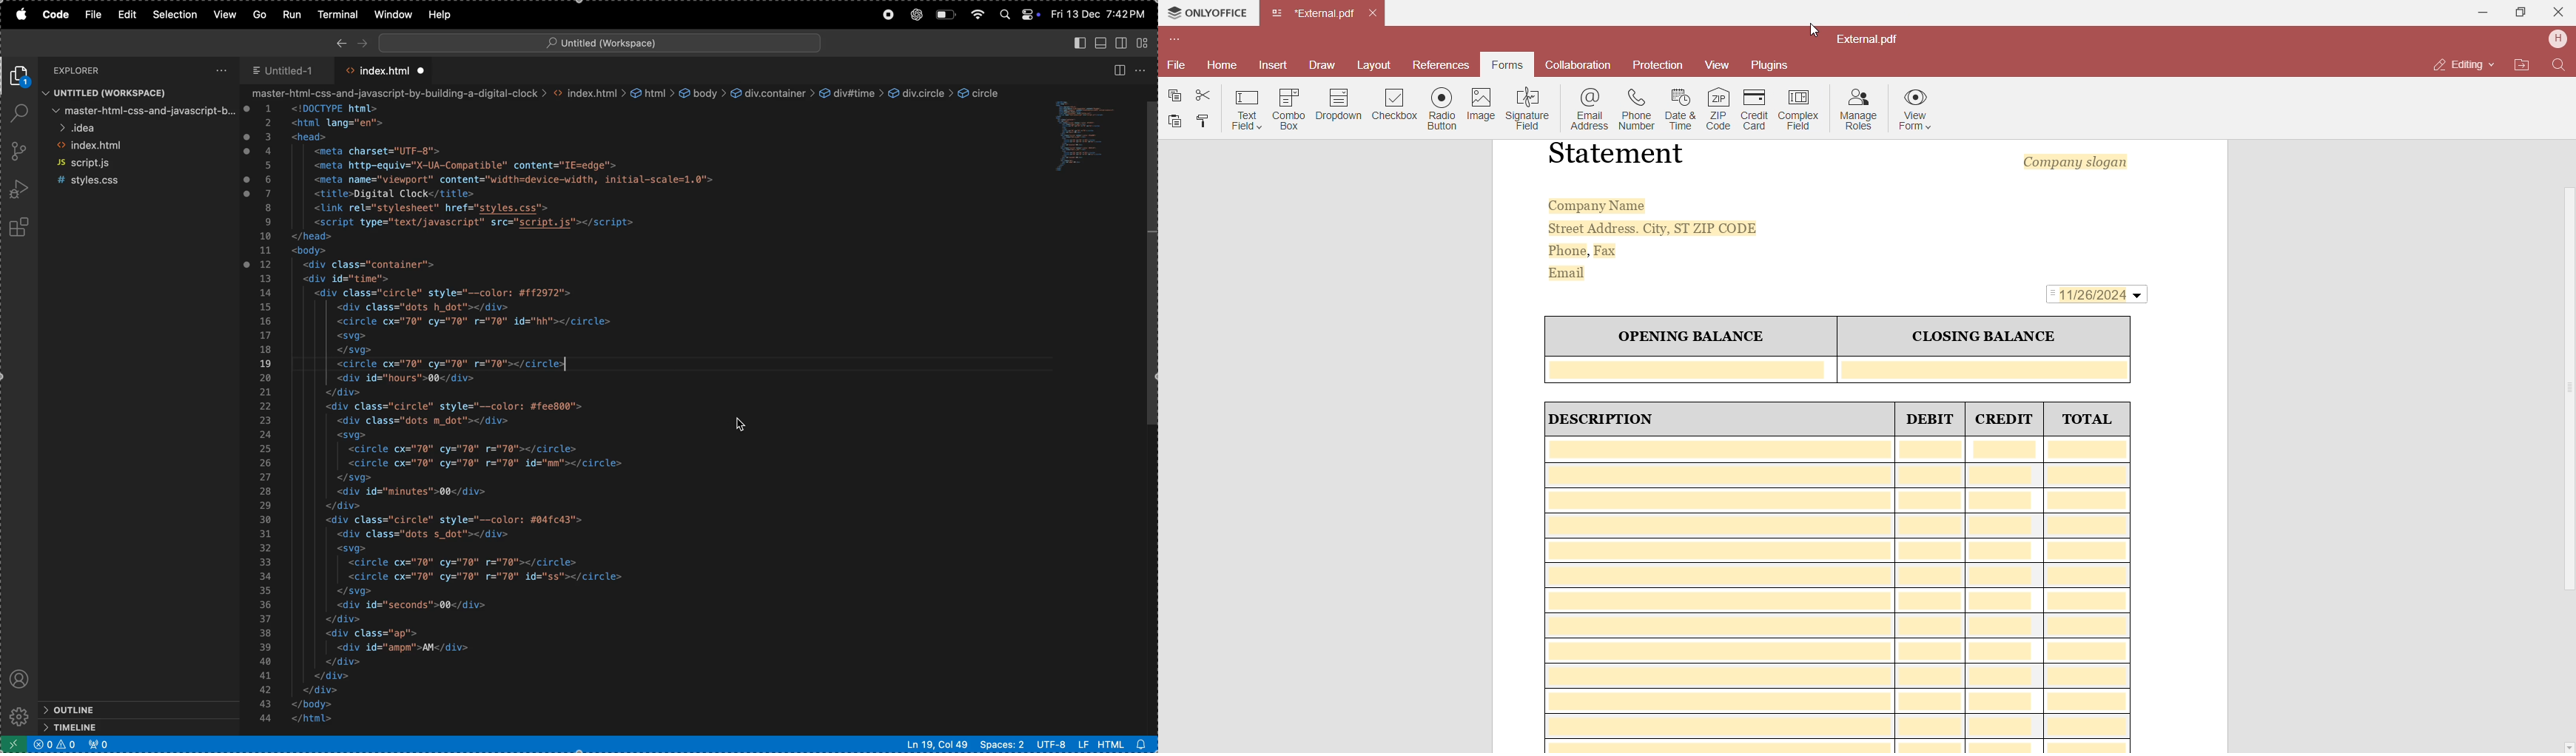  I want to click on Maximize, so click(2517, 12).